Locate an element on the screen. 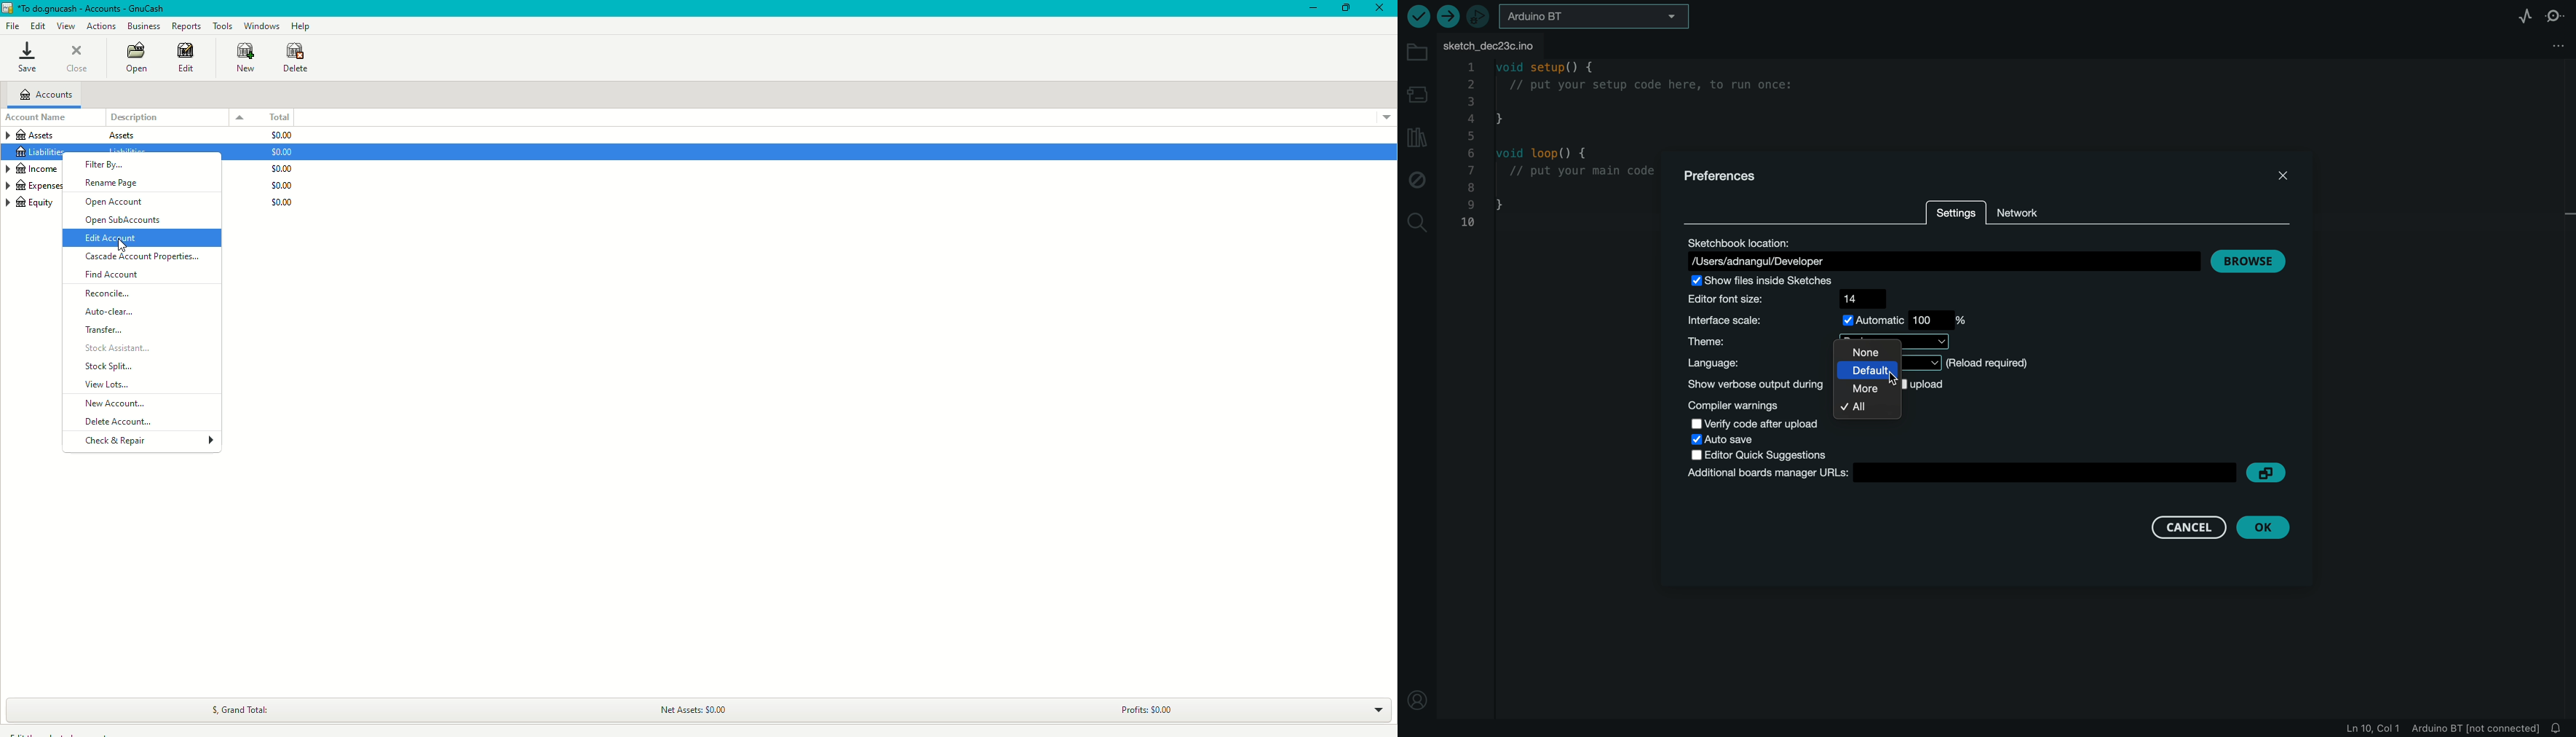 This screenshot has width=2576, height=756. Stock Assistant is located at coordinates (124, 347).